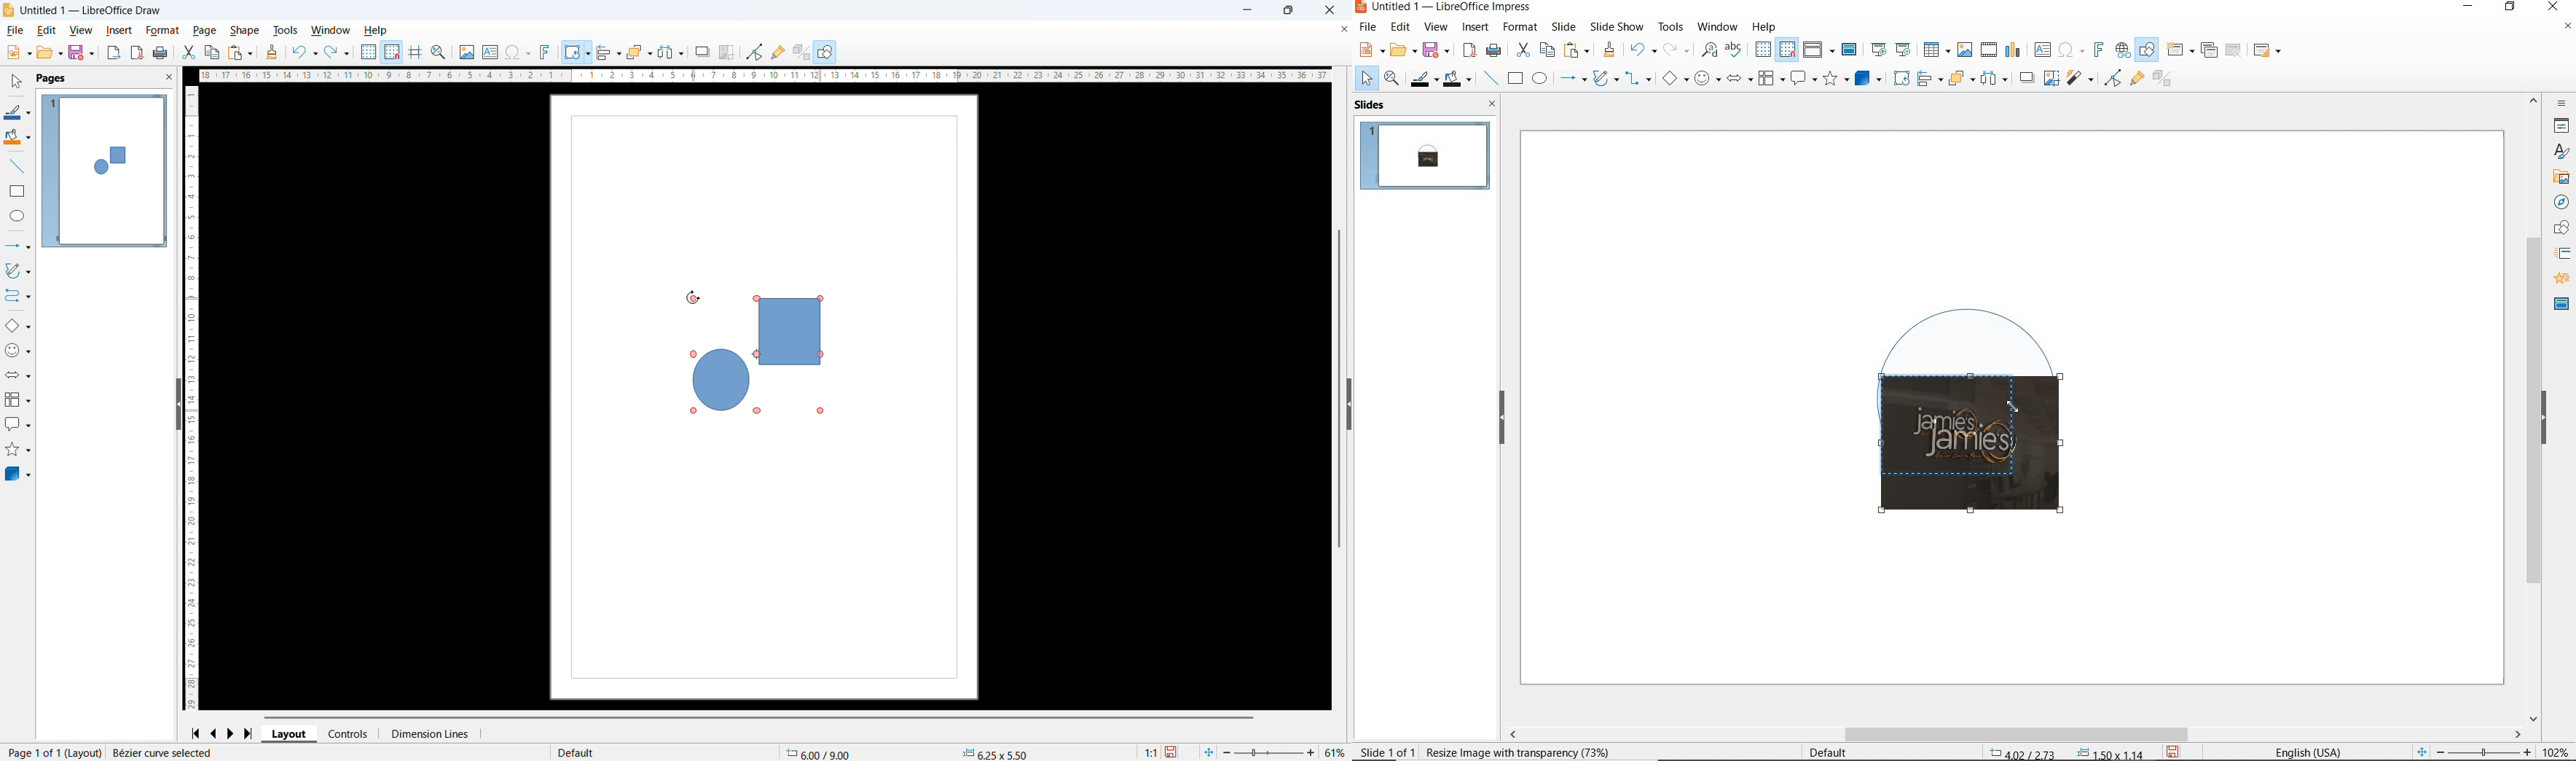 The height and width of the screenshot is (784, 2576). Describe the element at coordinates (1436, 27) in the screenshot. I see `view` at that location.